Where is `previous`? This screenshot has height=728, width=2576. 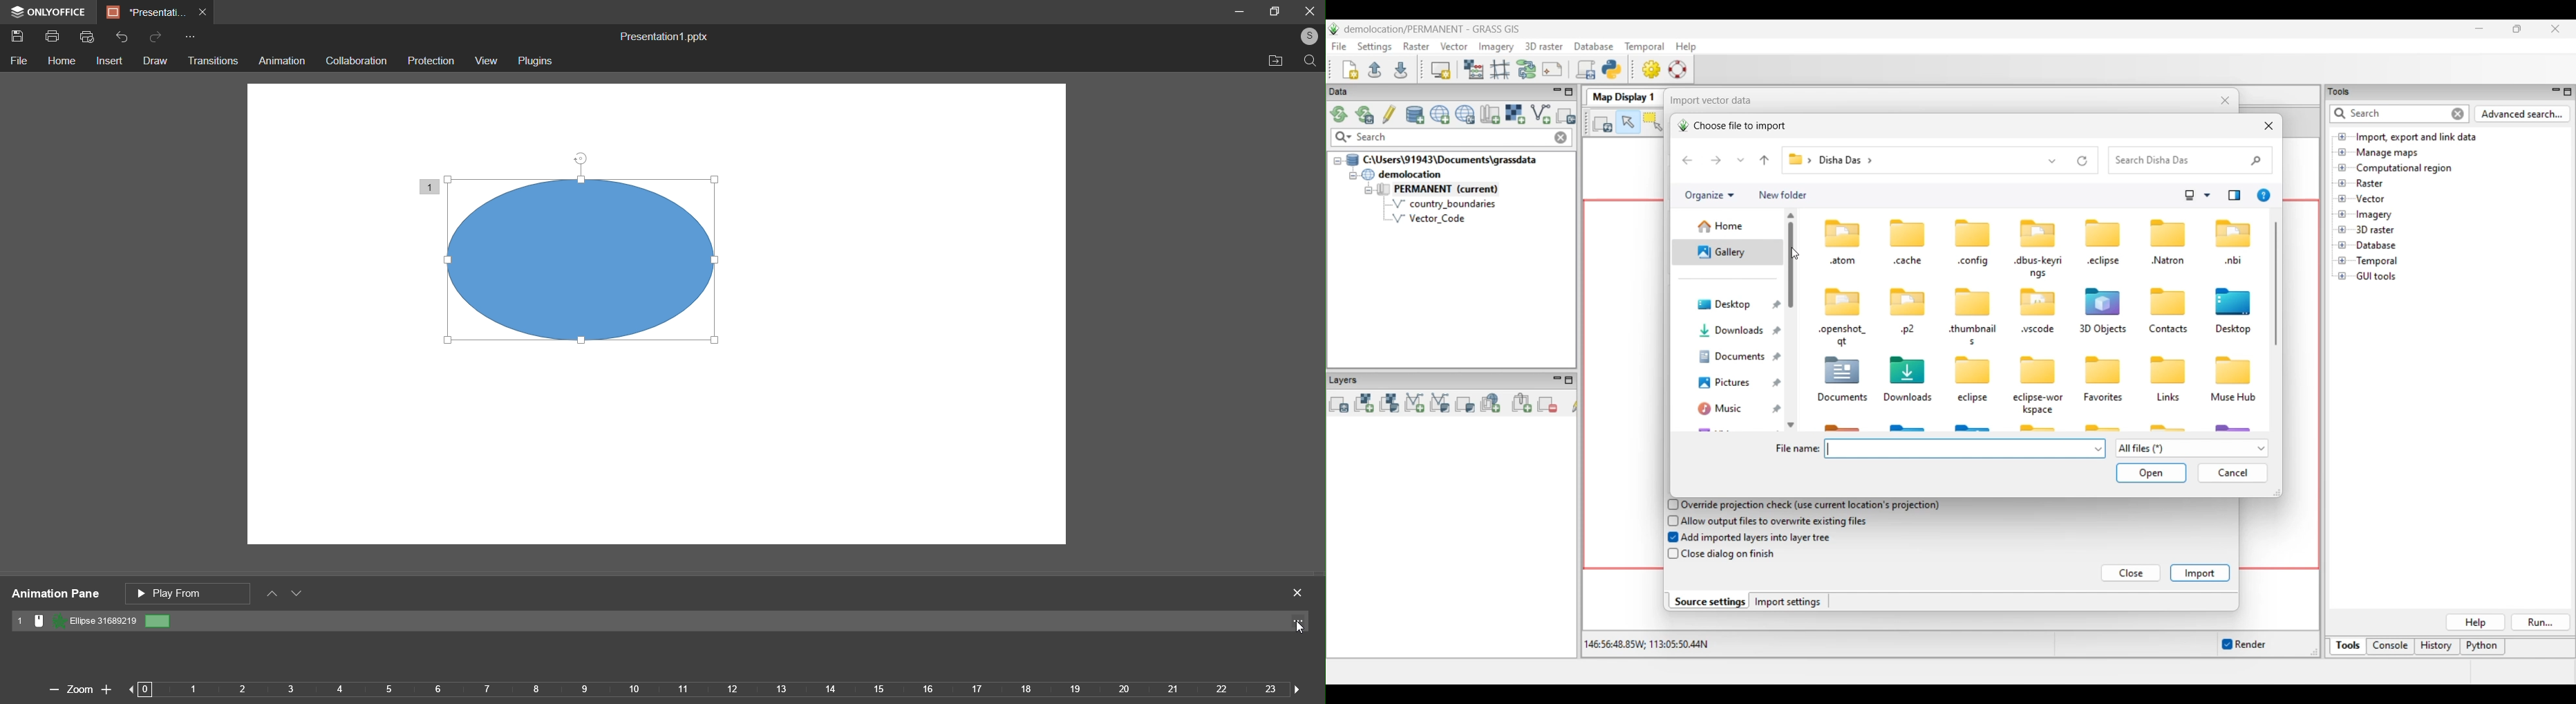 previous is located at coordinates (141, 689).